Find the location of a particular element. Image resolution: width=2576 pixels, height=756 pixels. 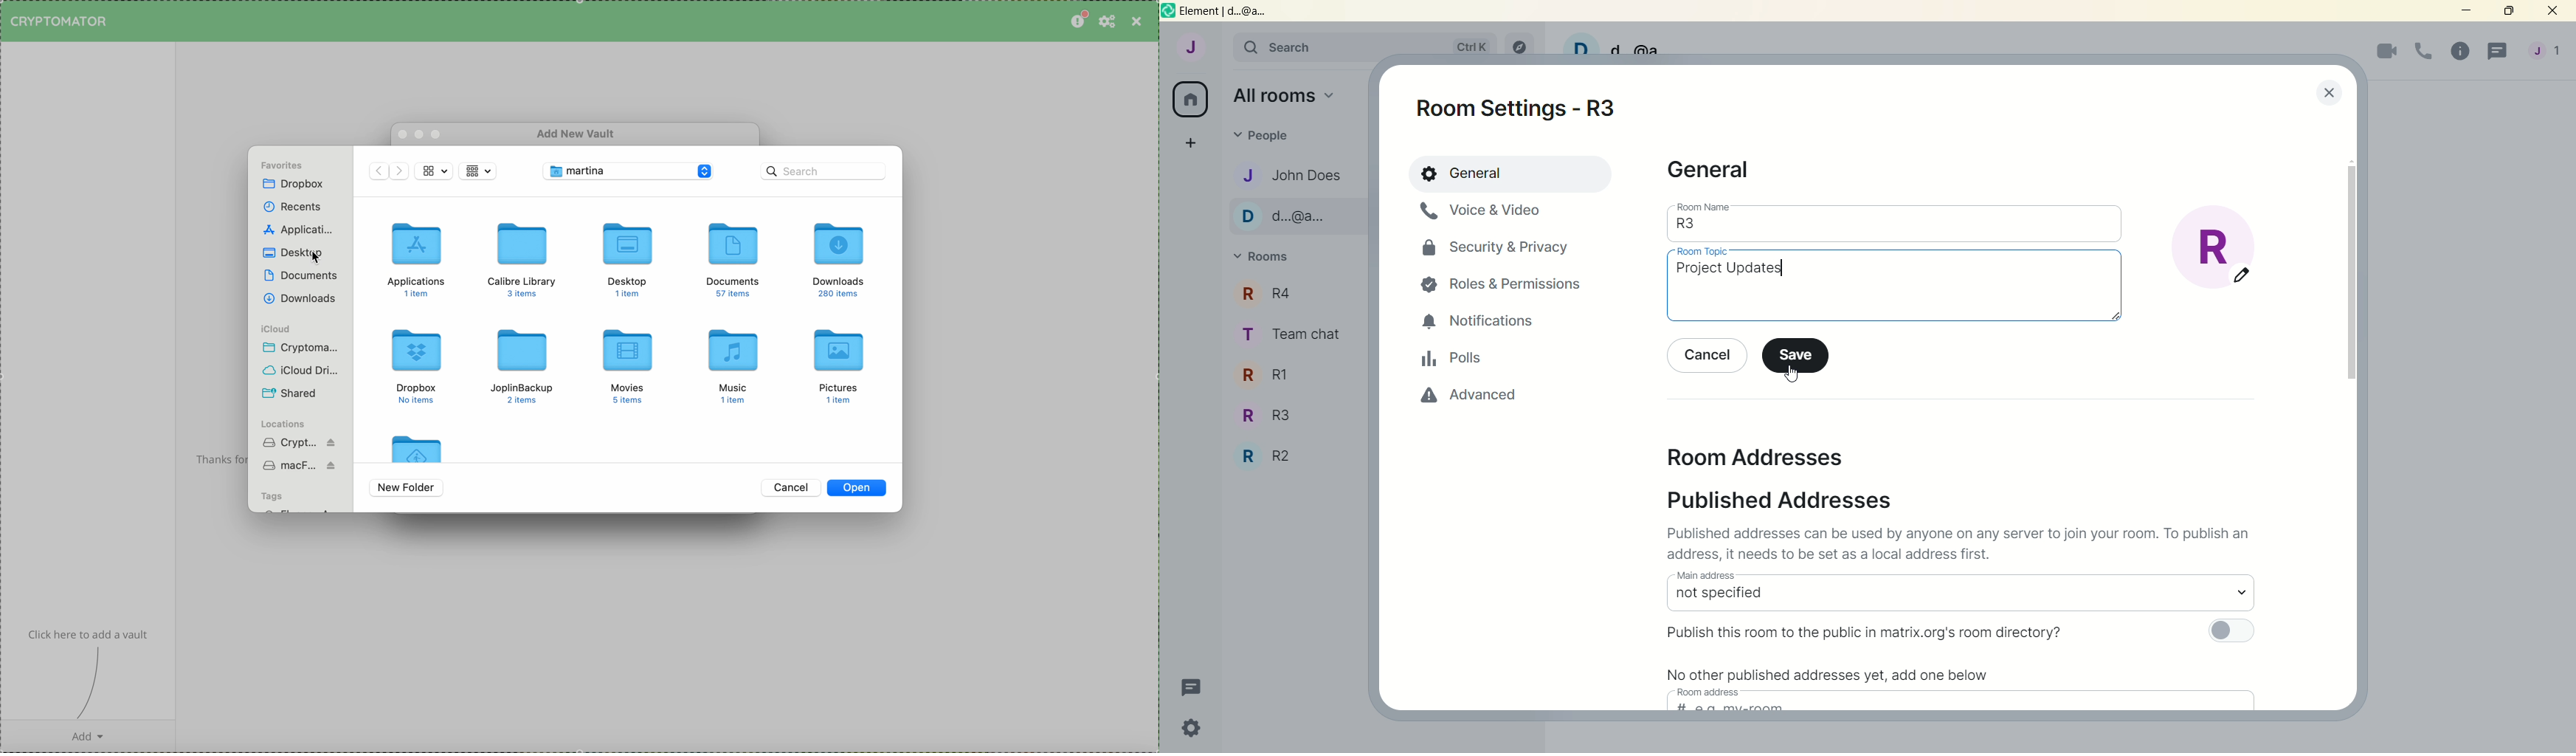

cryptomator is located at coordinates (62, 19).